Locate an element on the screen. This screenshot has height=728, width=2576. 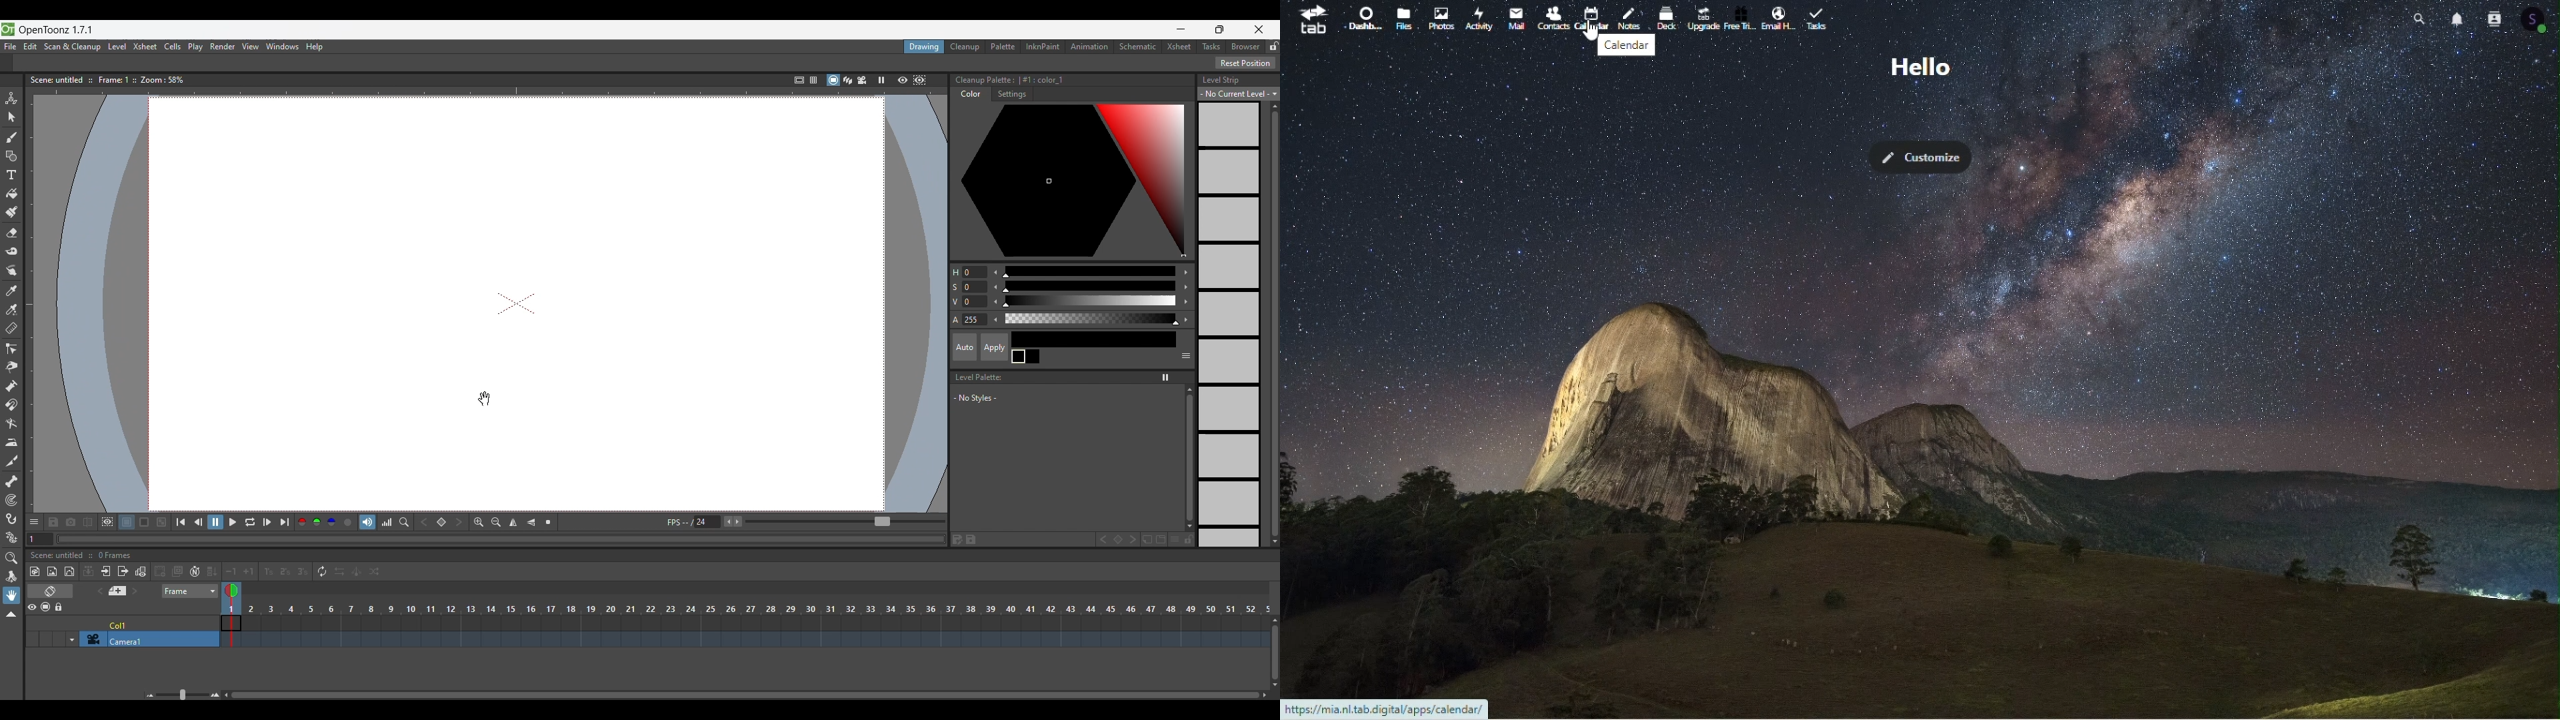
customise is located at coordinates (1922, 157).